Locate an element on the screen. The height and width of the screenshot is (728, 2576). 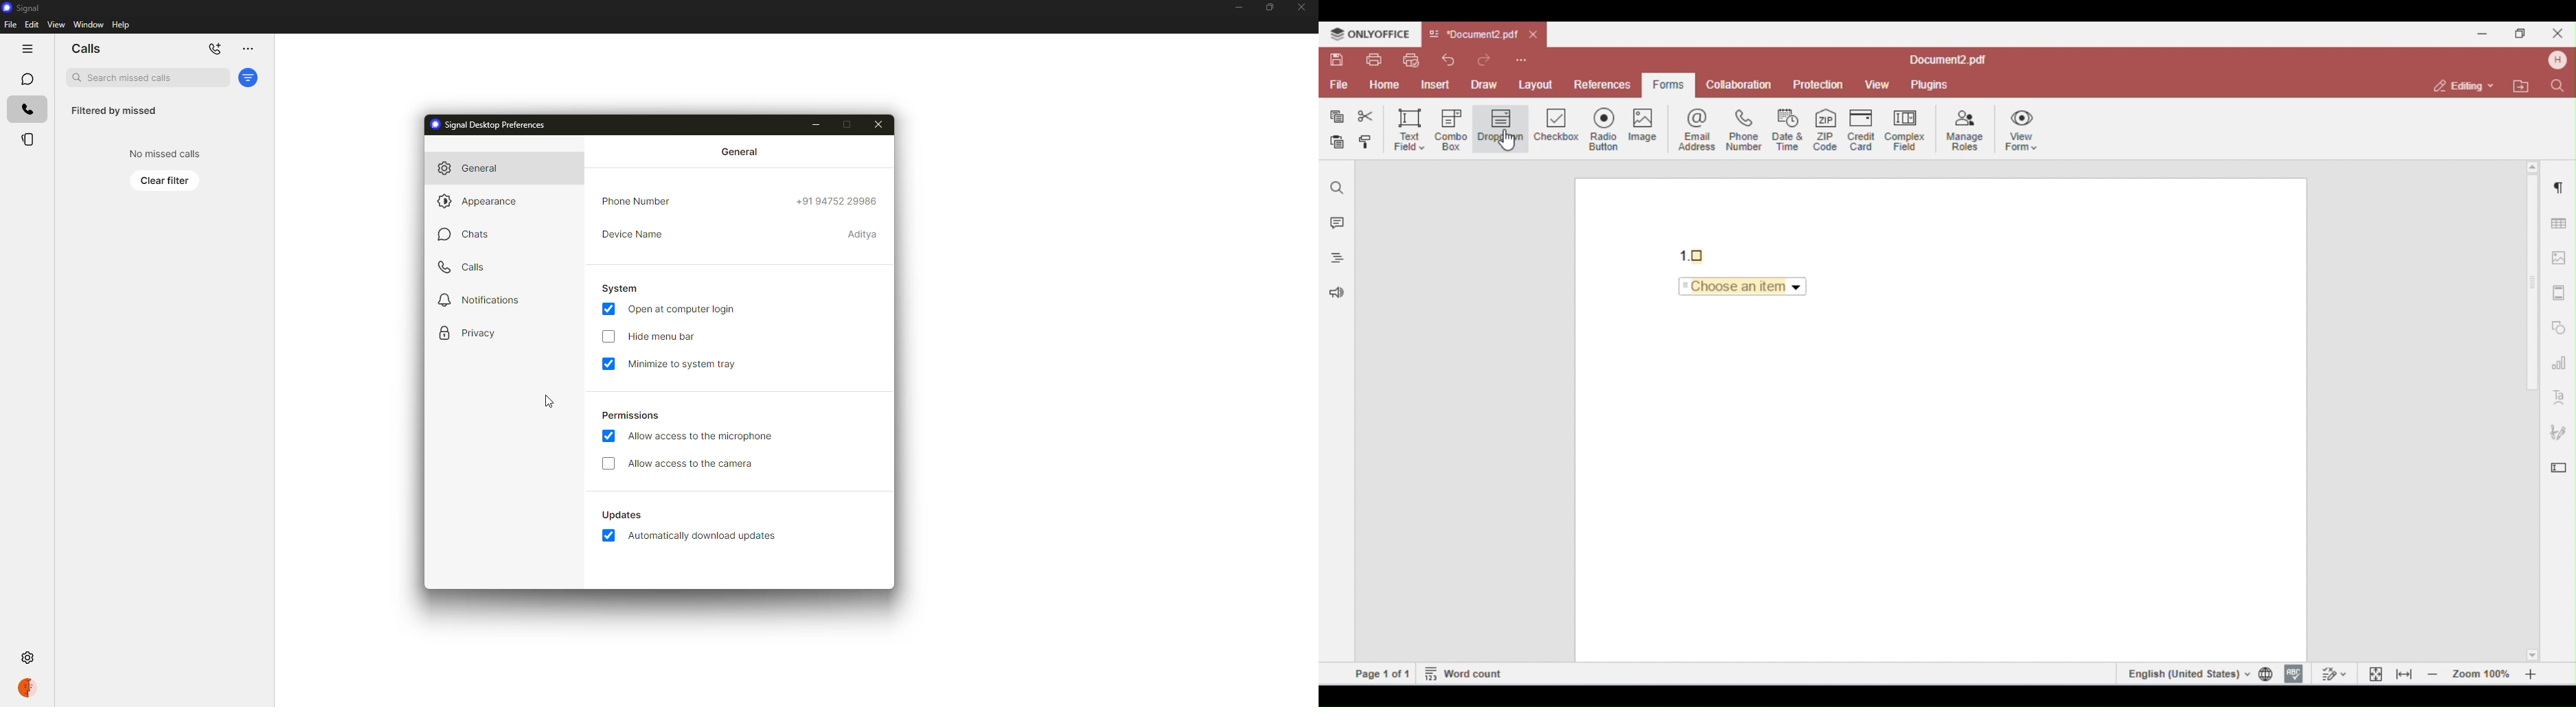
enabled is located at coordinates (610, 364).